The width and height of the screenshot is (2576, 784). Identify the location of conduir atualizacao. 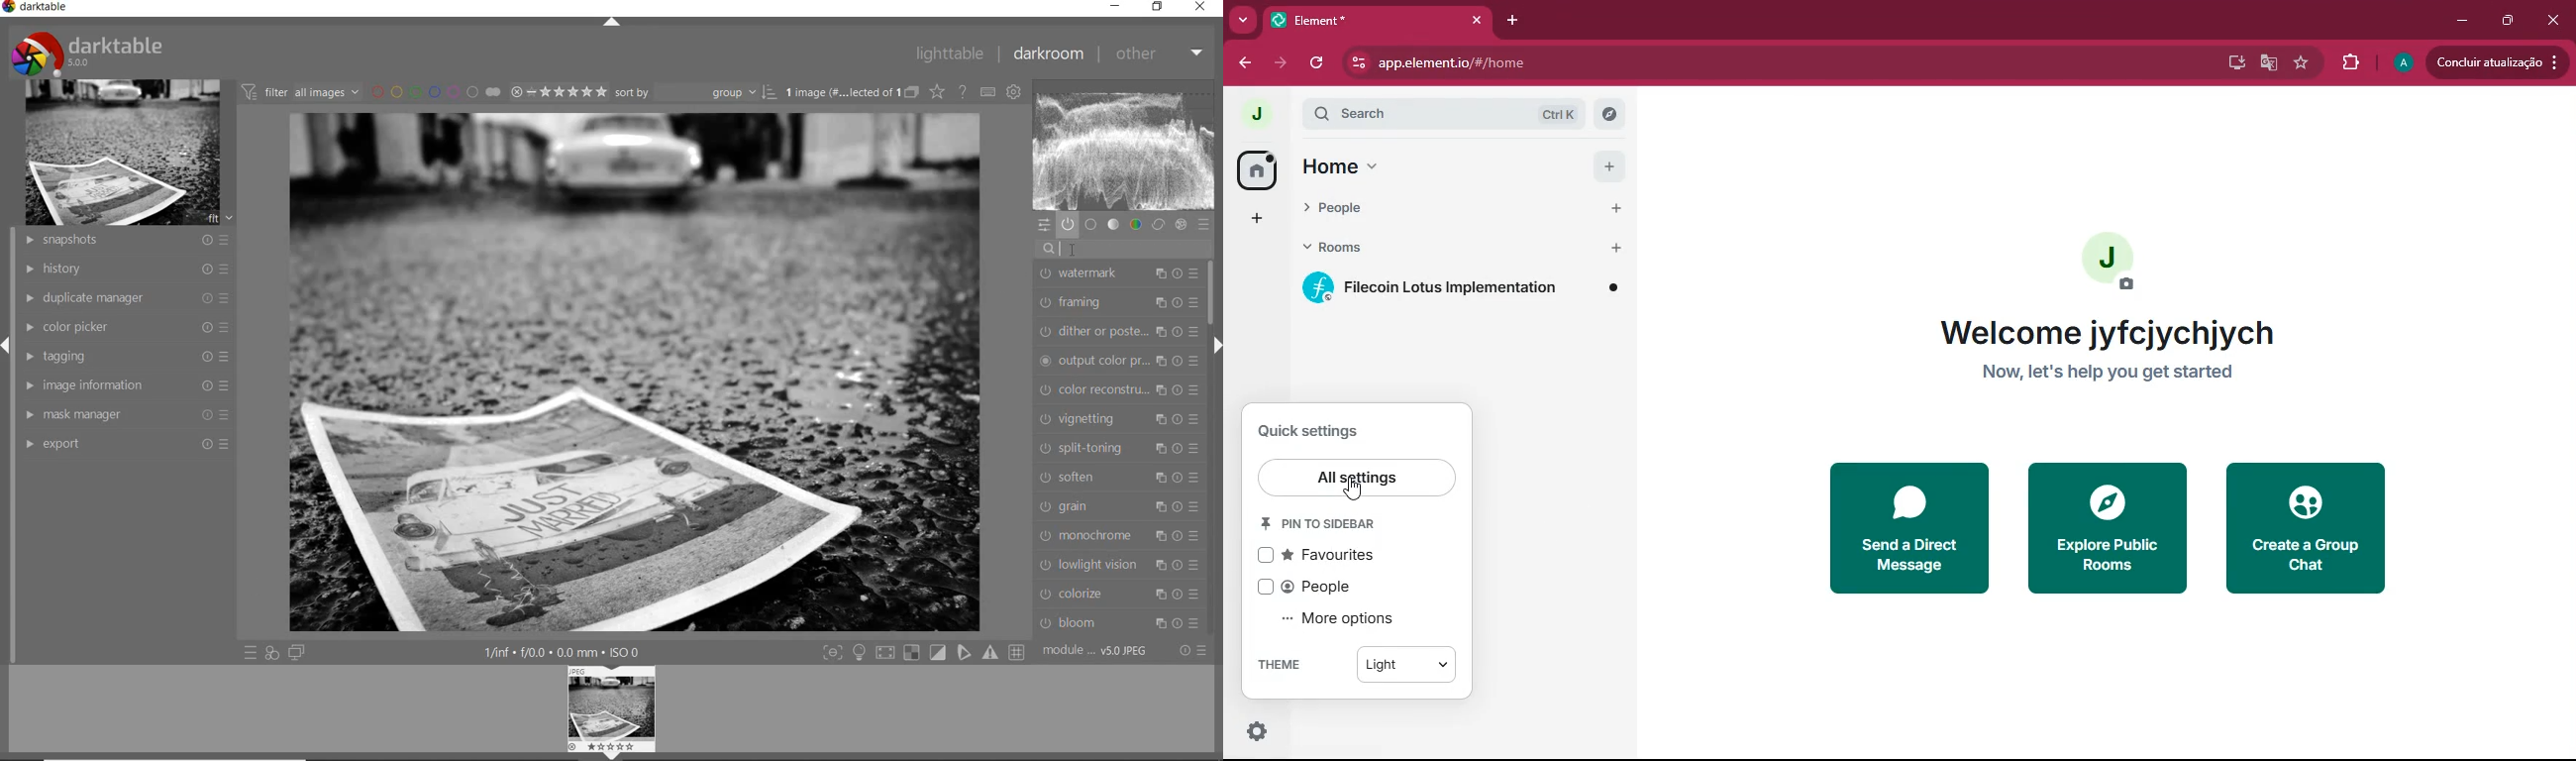
(2495, 63).